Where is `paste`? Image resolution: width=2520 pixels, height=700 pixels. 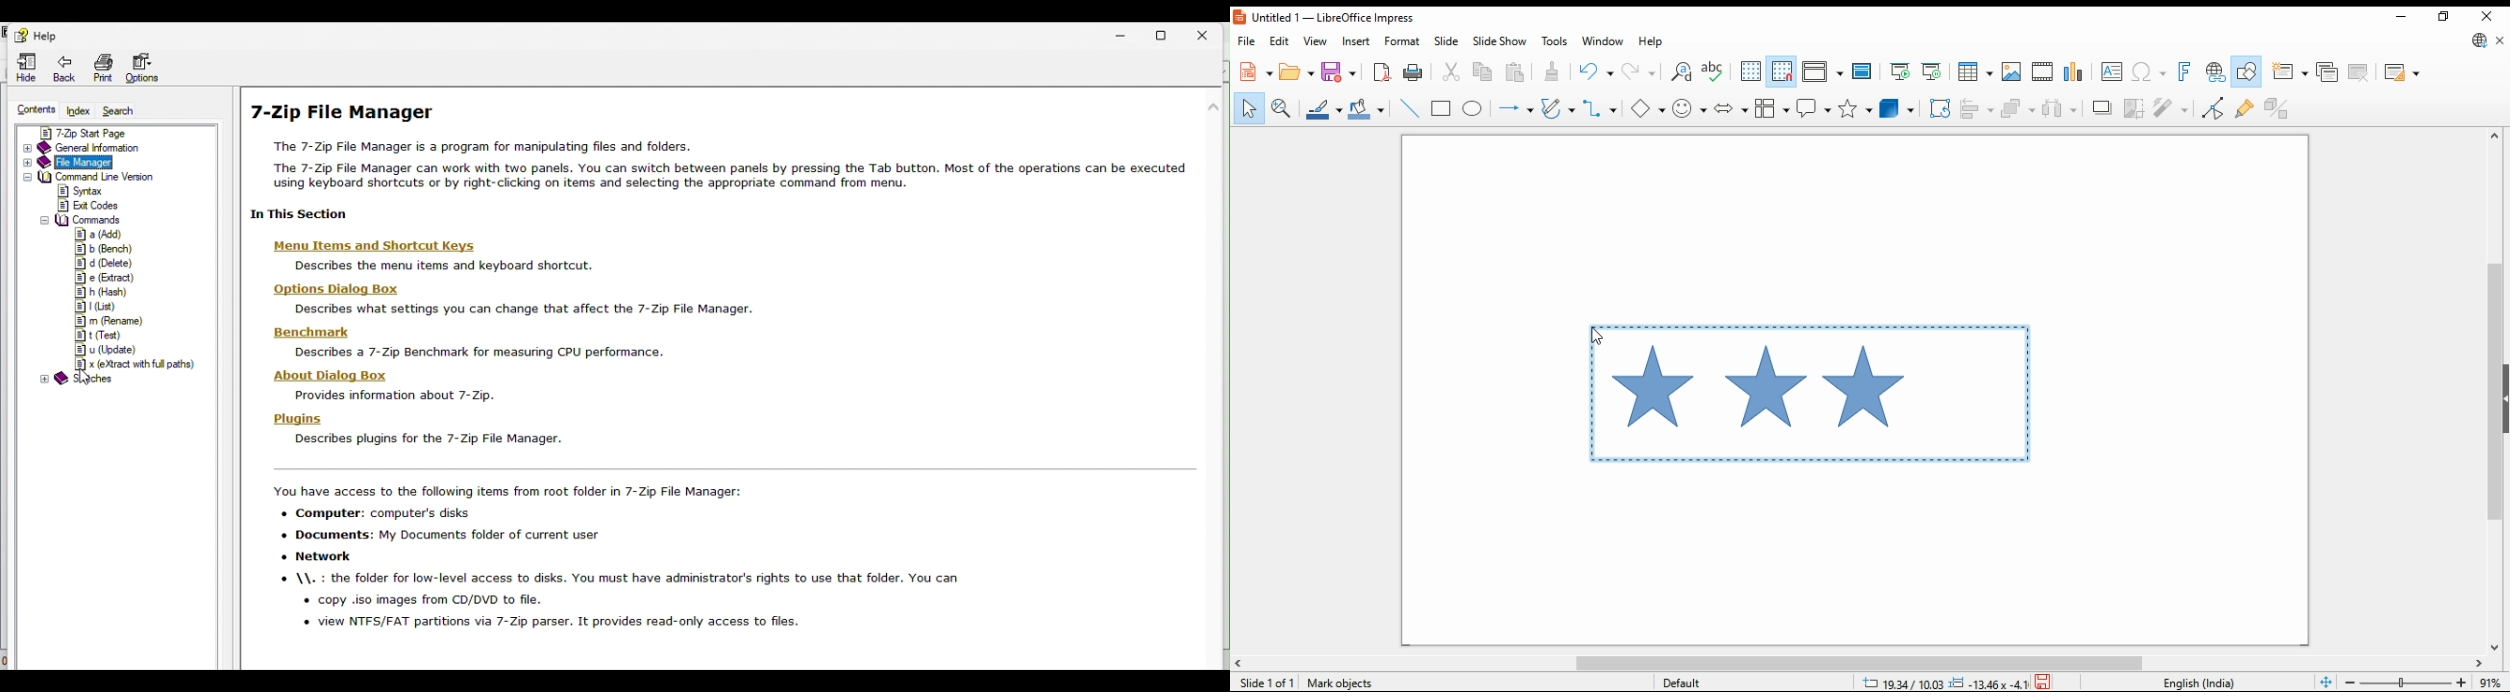
paste is located at coordinates (1517, 72).